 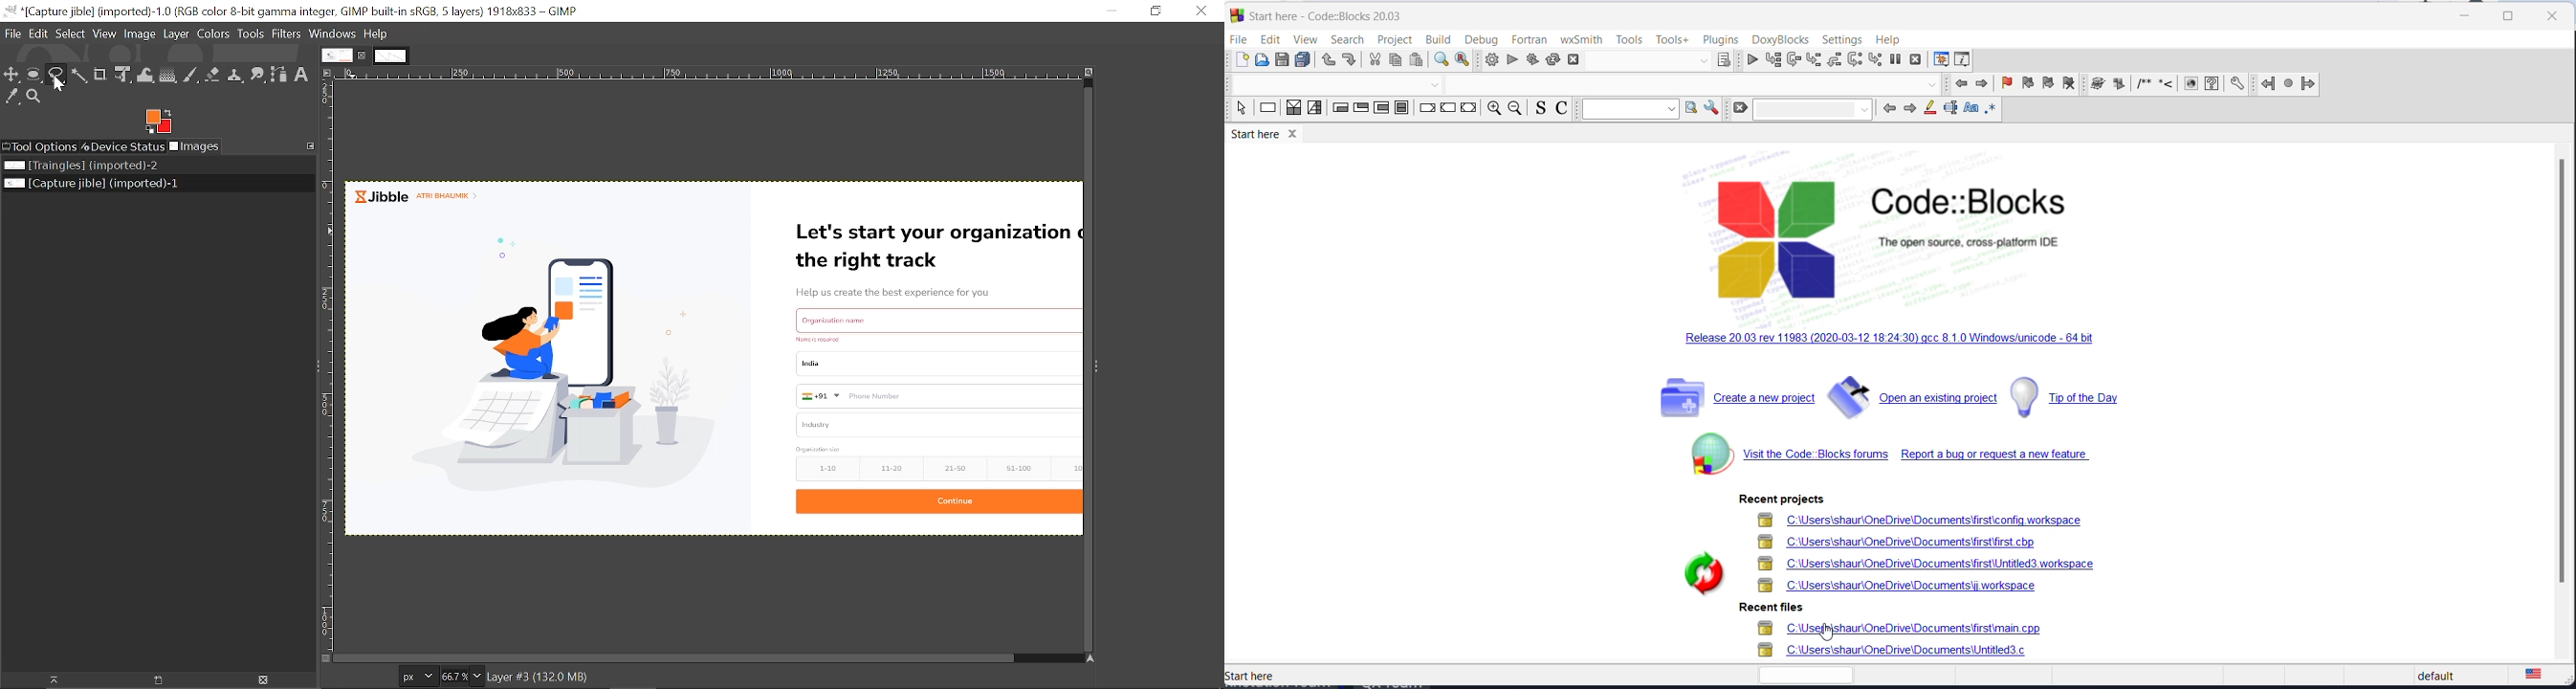 What do you see at coordinates (2513, 16) in the screenshot?
I see `maximize` at bounding box center [2513, 16].